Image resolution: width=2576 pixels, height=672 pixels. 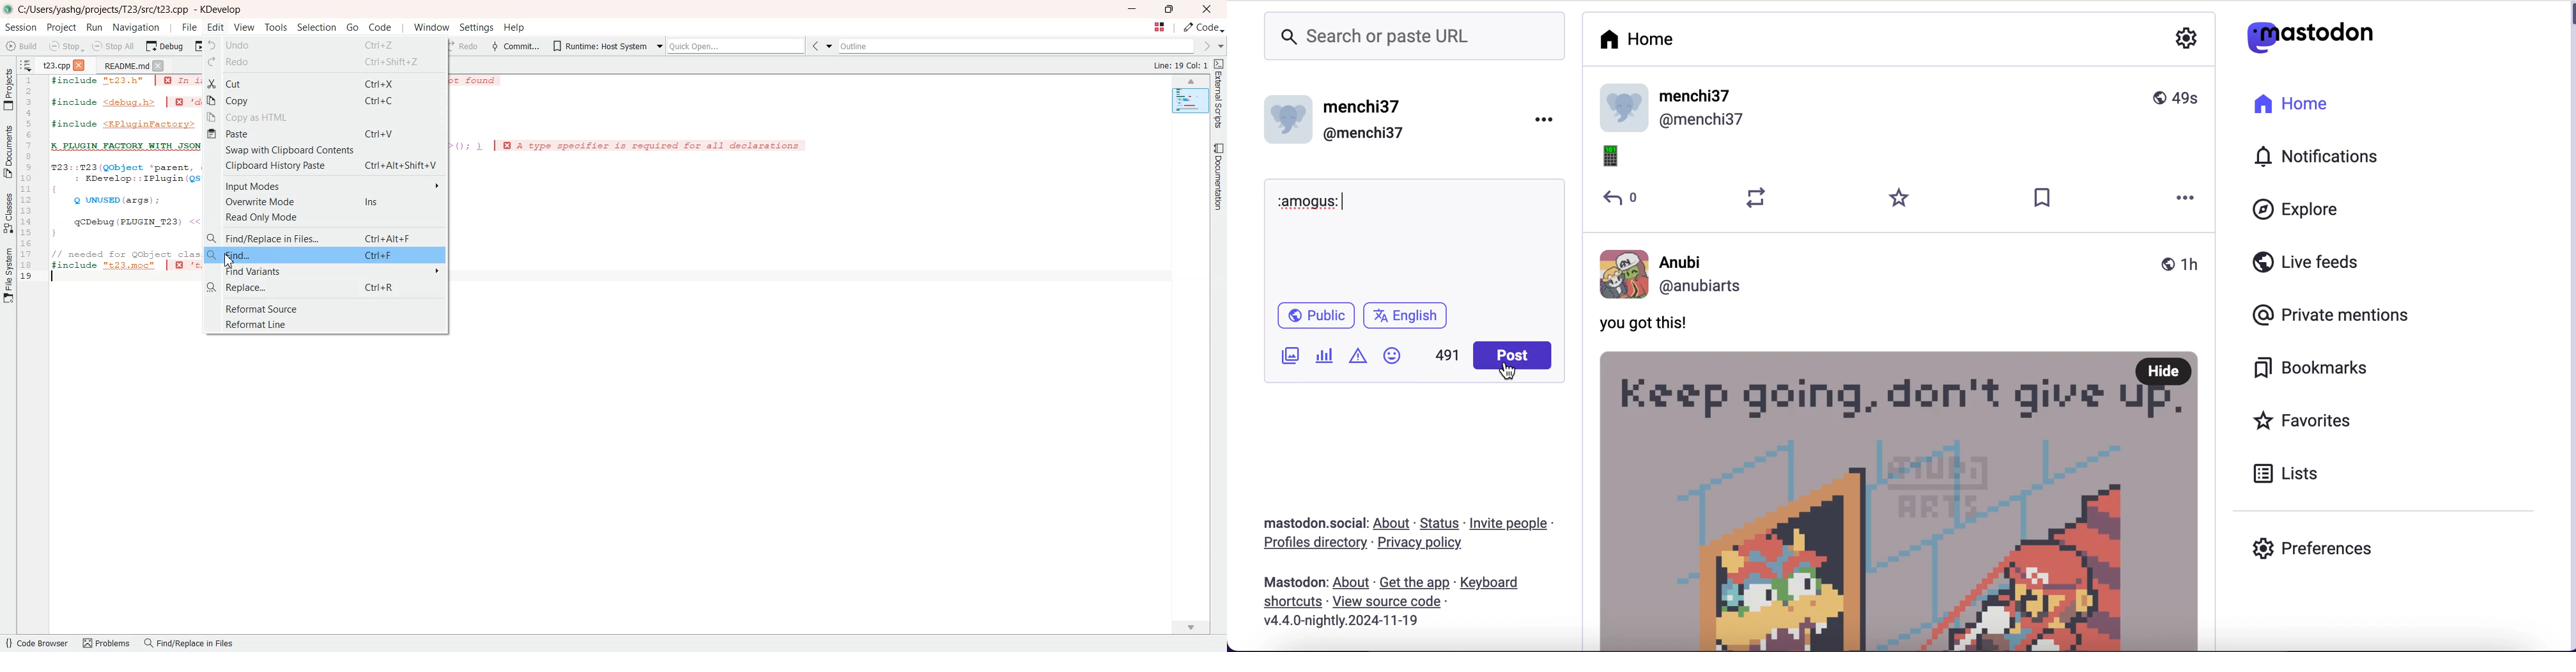 I want to click on retweet, so click(x=1757, y=198).